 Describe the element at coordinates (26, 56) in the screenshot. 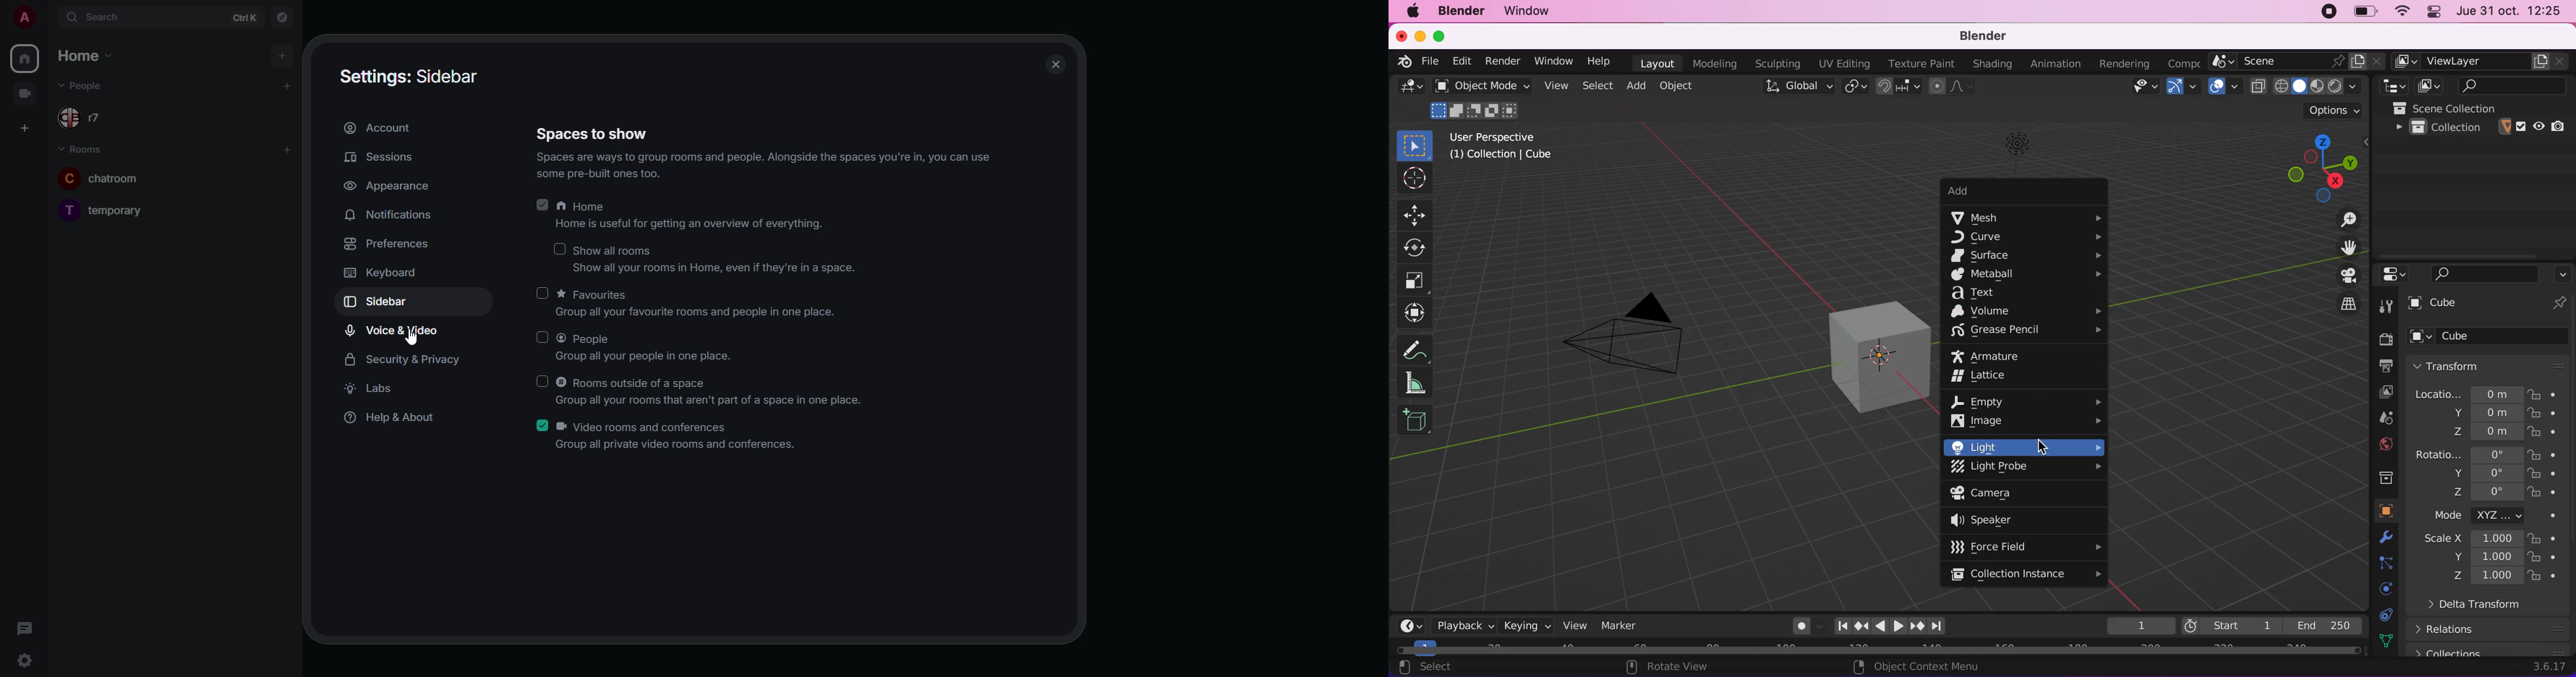

I see `home` at that location.